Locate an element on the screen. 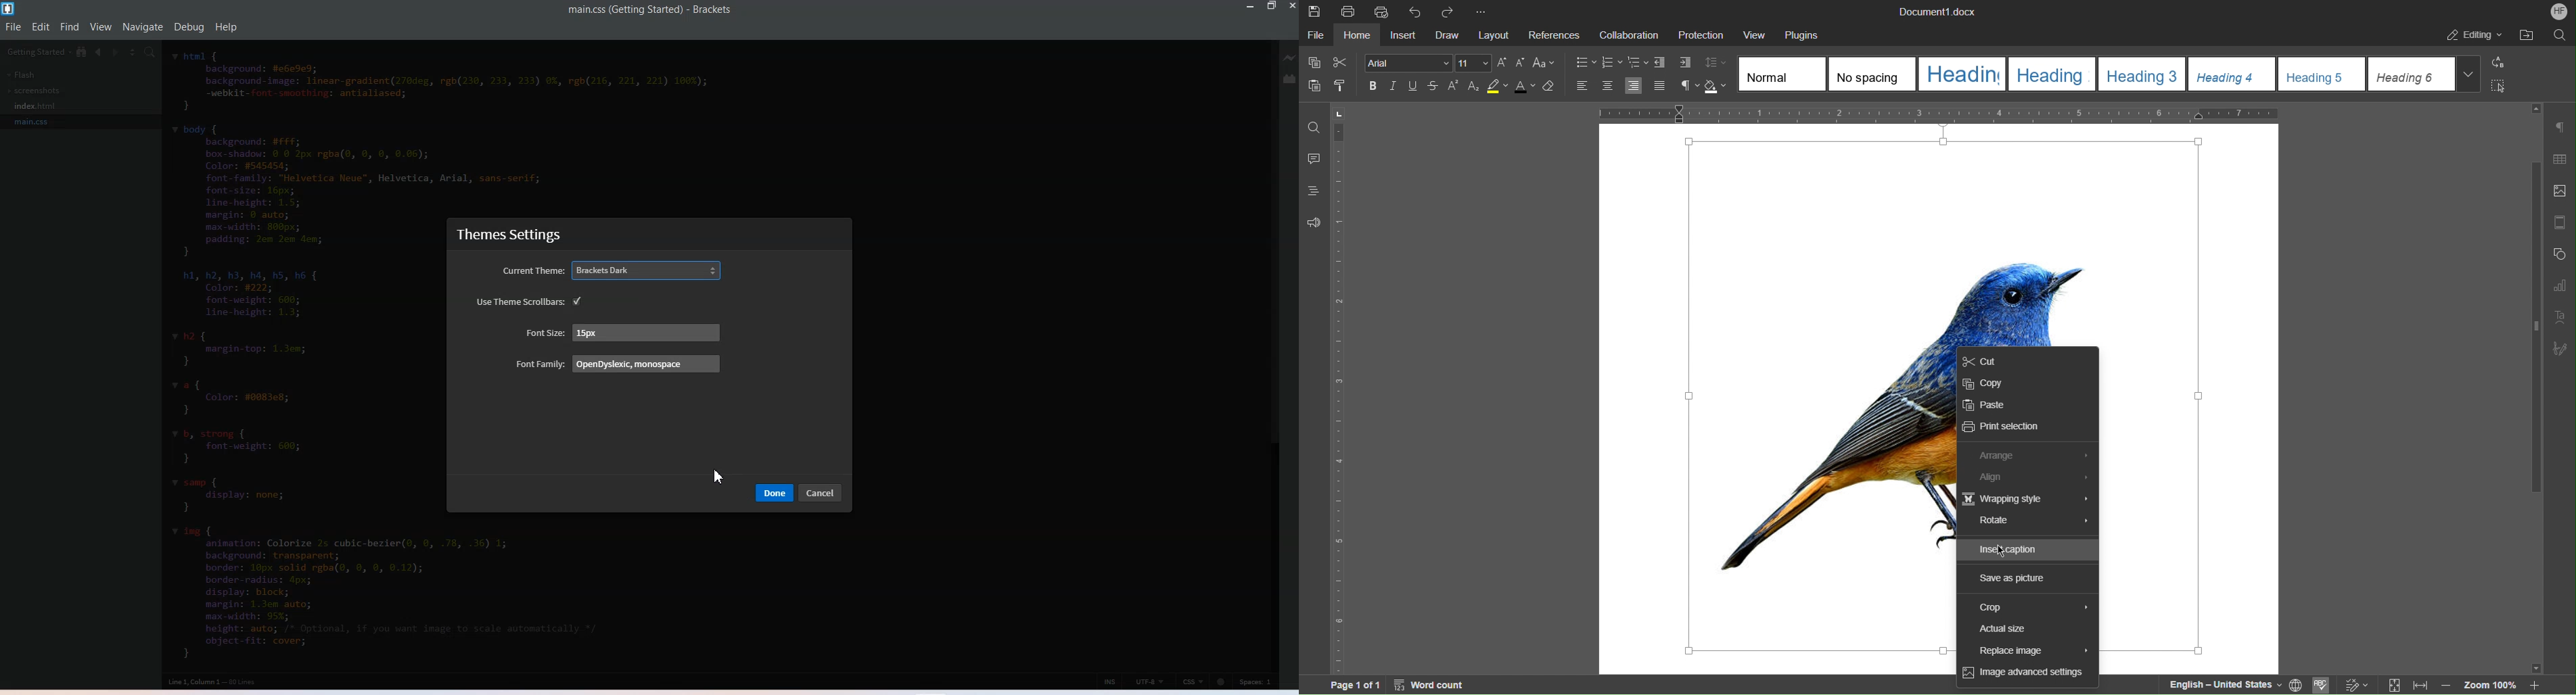 The width and height of the screenshot is (2576, 700). Copy is located at coordinates (1985, 383).